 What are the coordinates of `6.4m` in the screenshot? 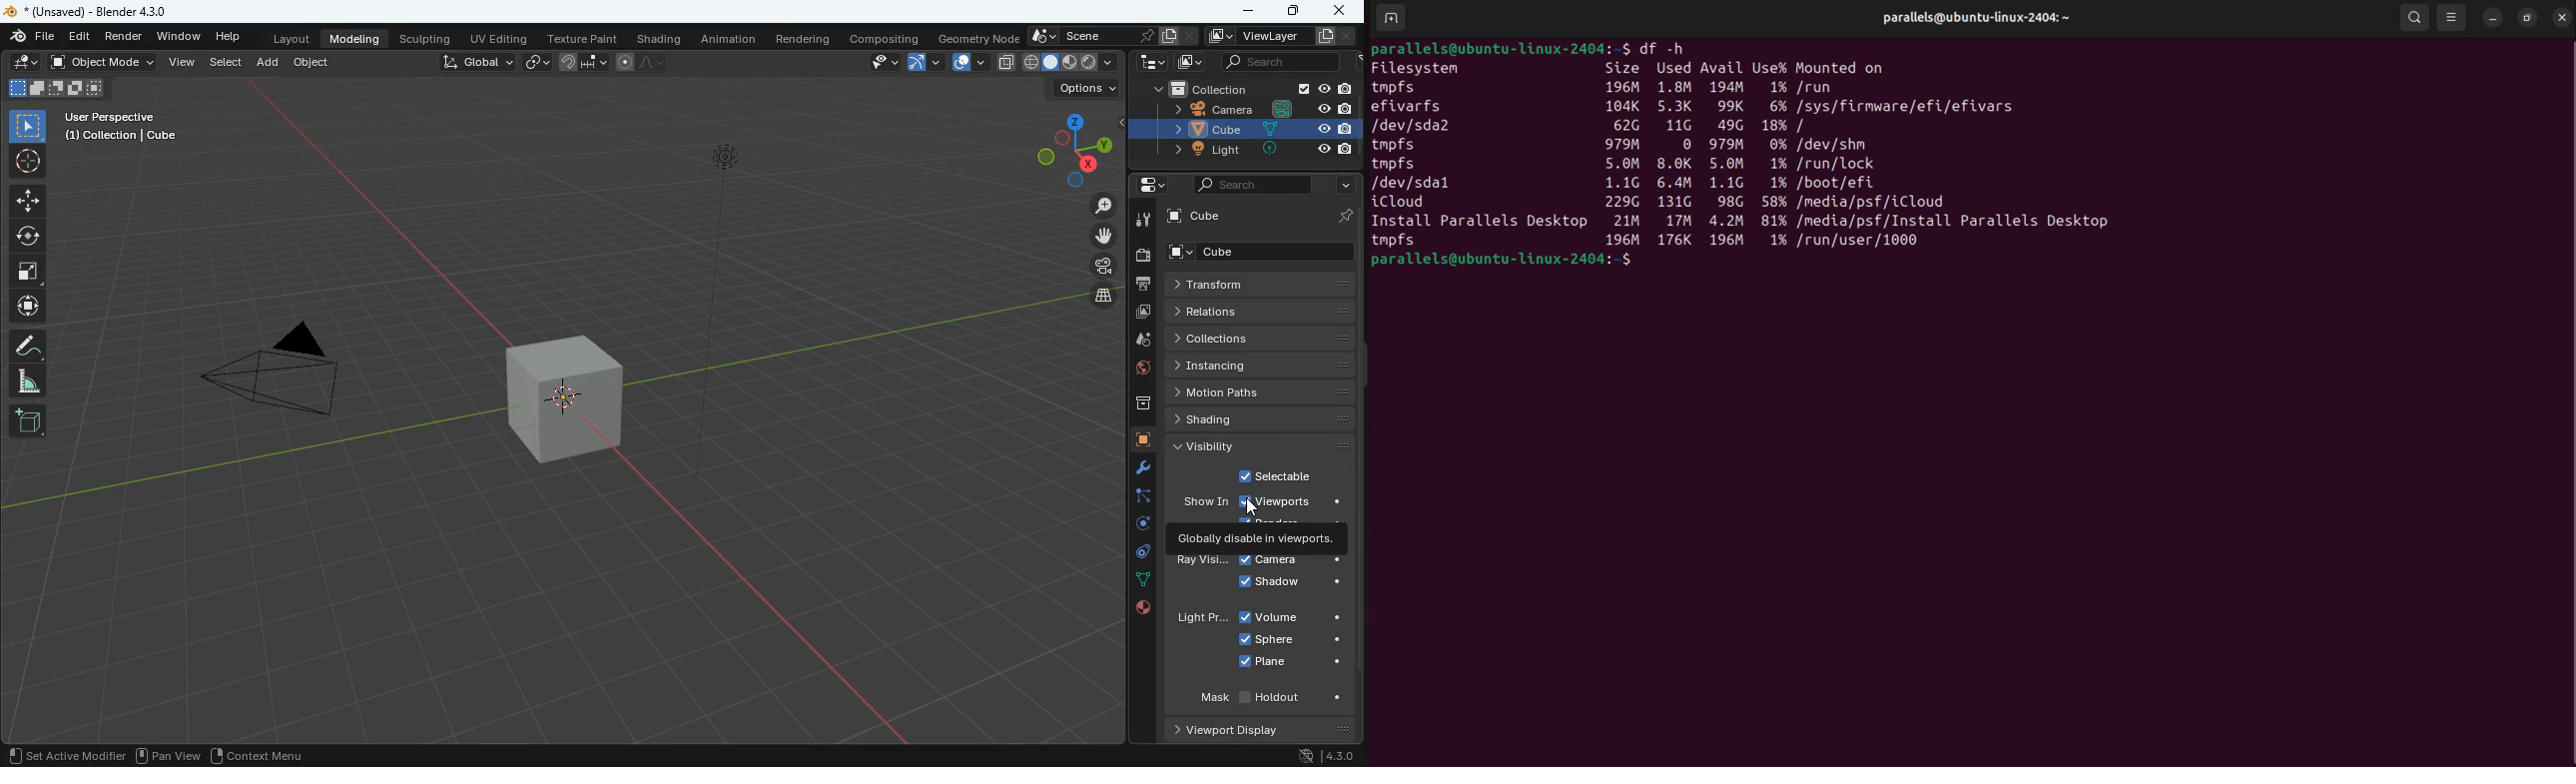 It's located at (1675, 183).